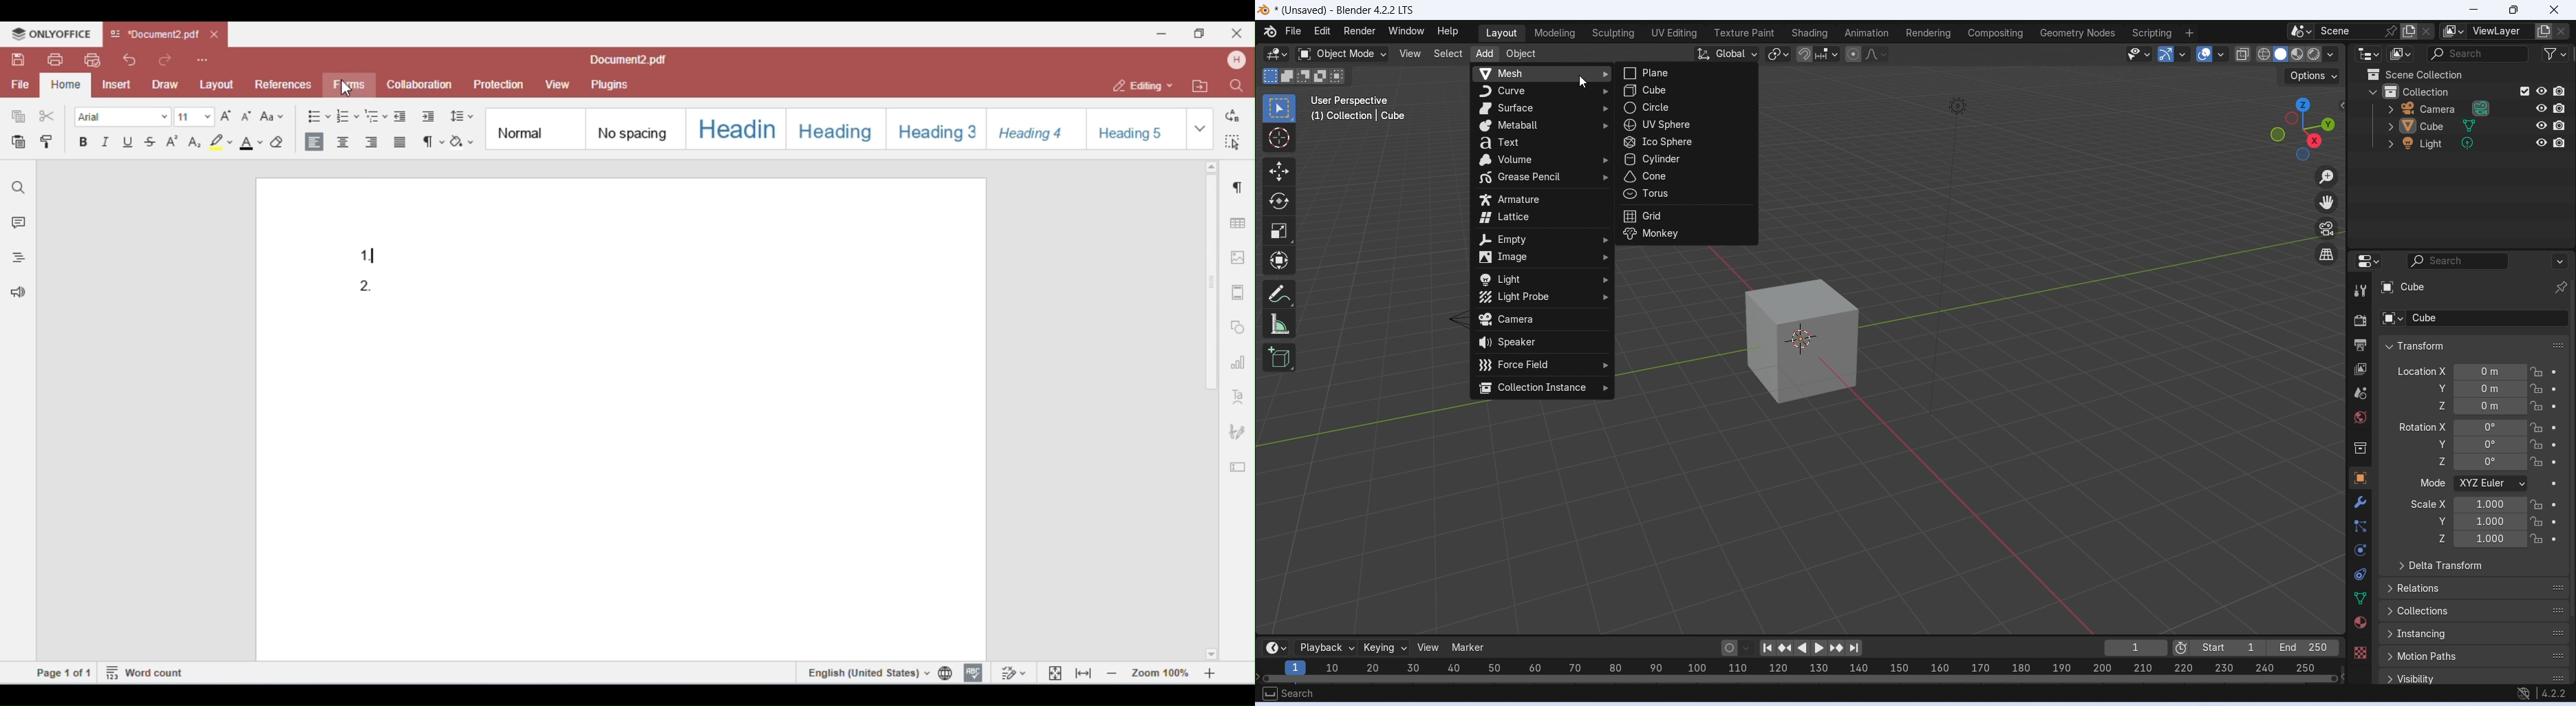  Describe the element at coordinates (1543, 297) in the screenshot. I see `light probe` at that location.